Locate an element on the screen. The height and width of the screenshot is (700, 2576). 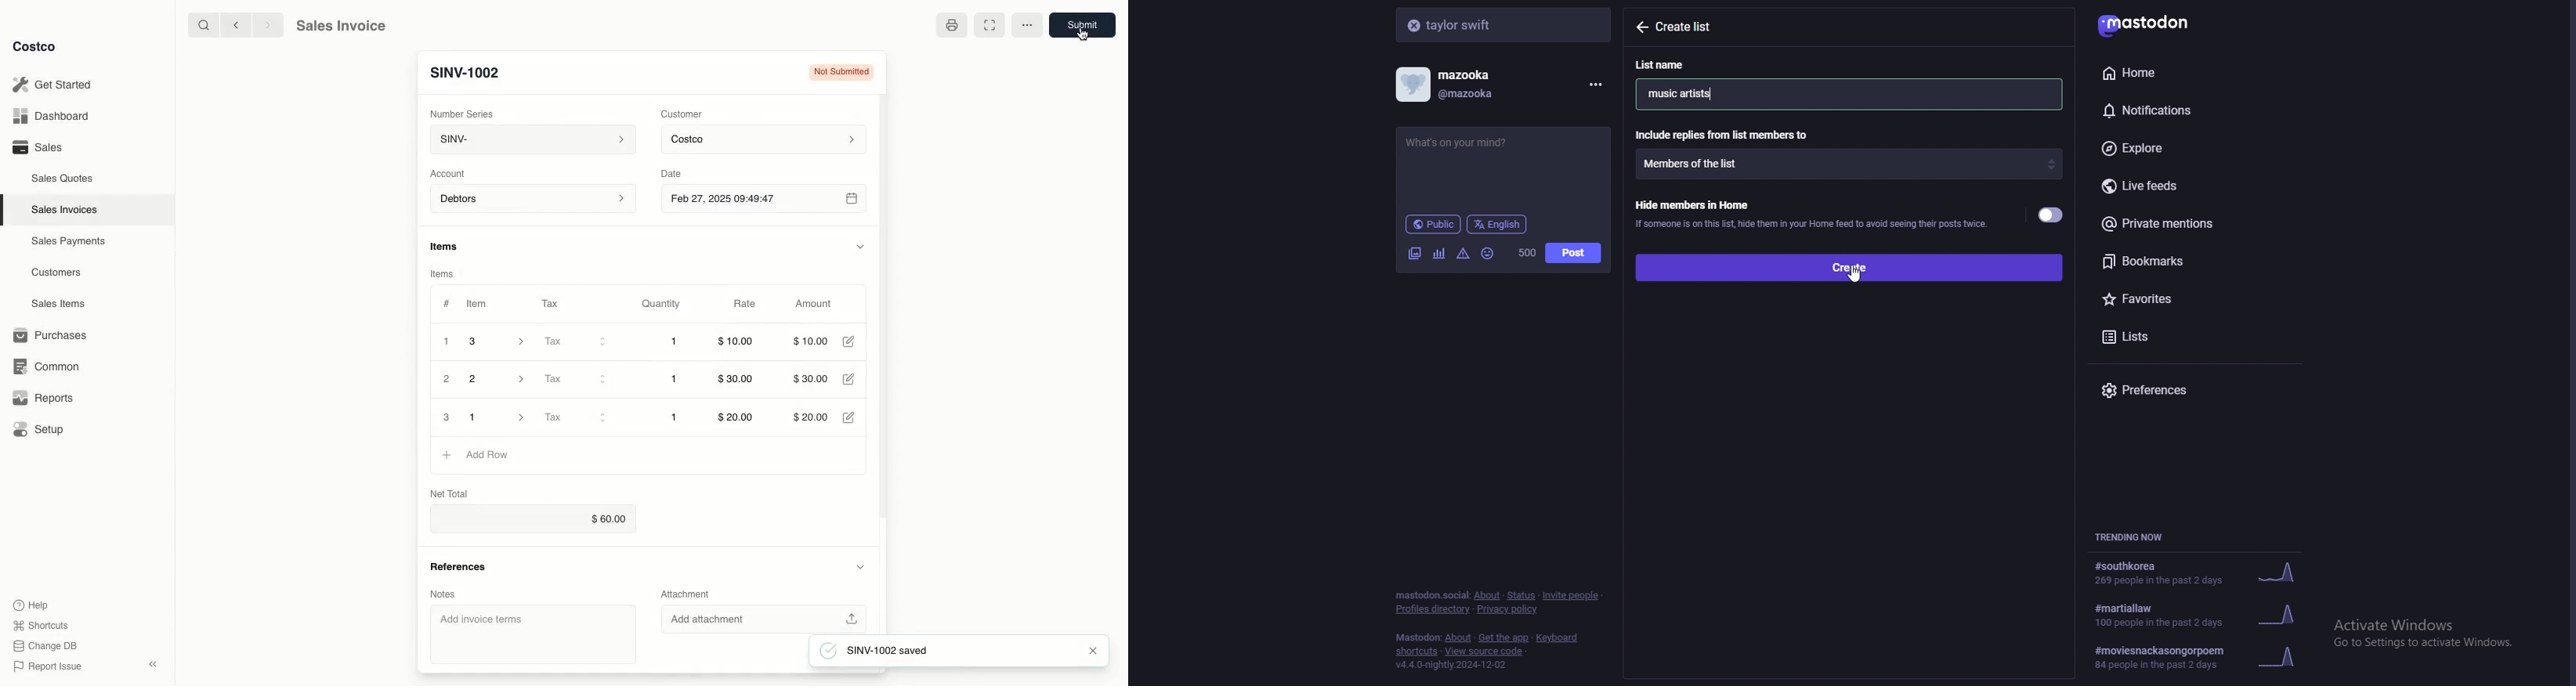
Add attachment is located at coordinates (762, 619).